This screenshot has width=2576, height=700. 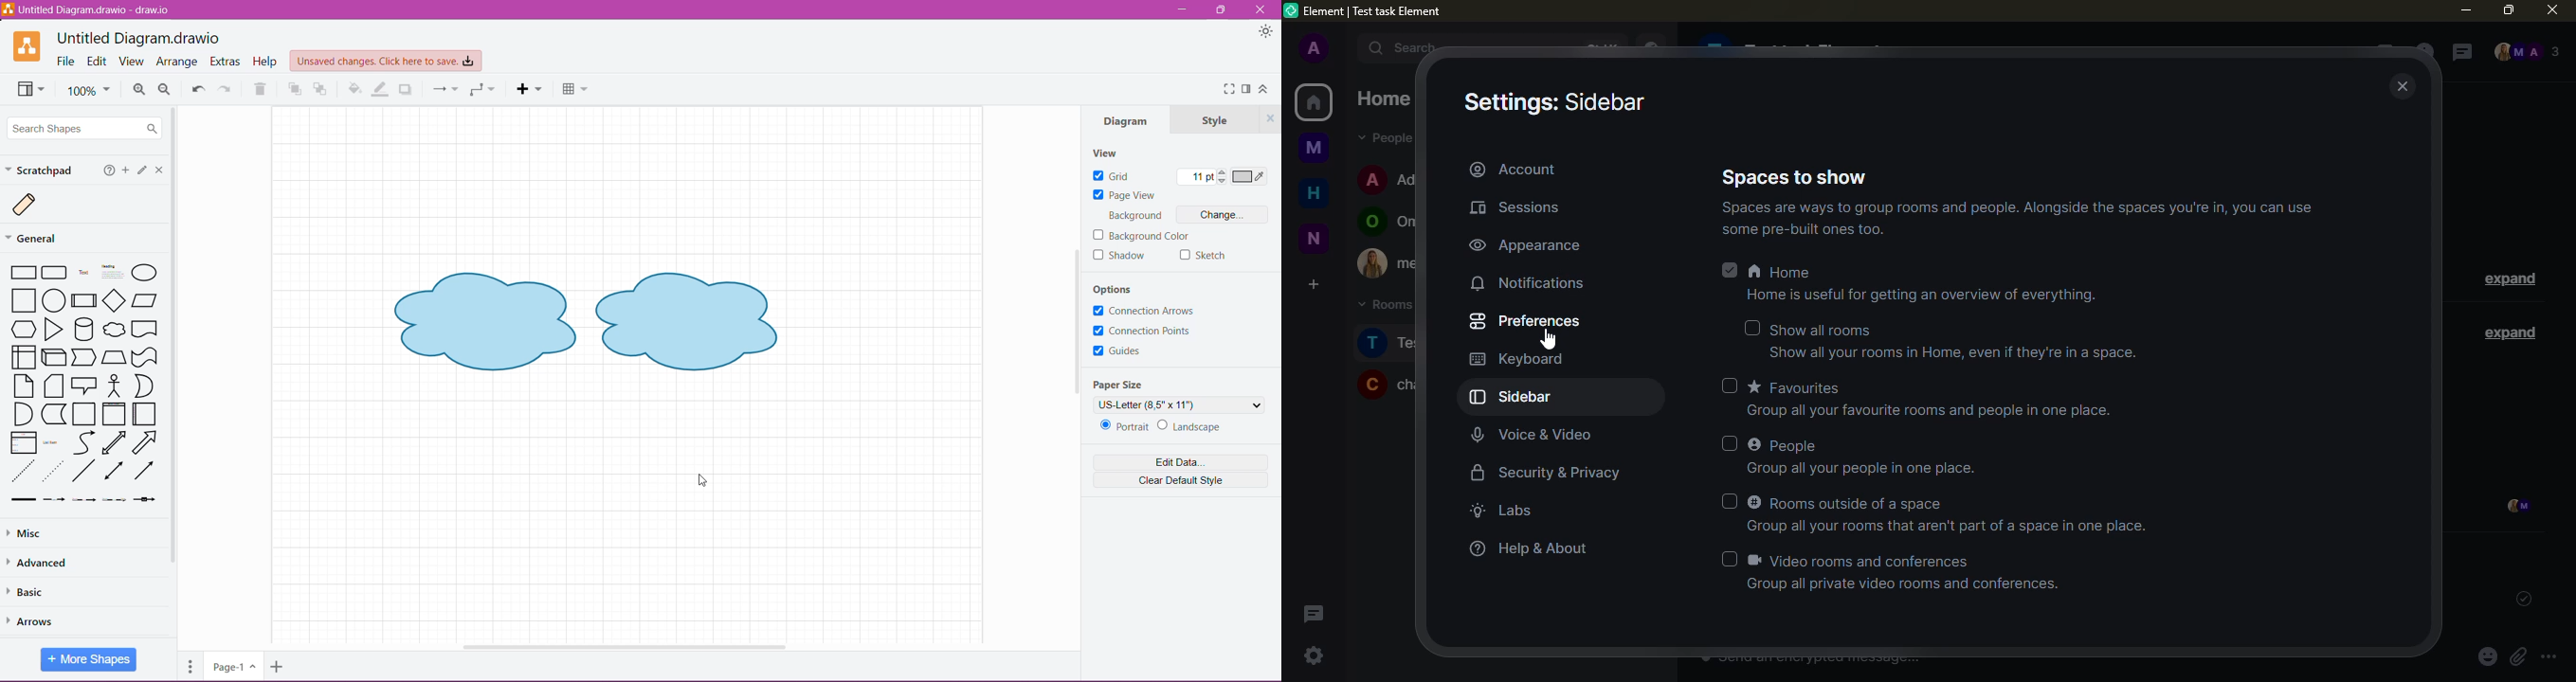 What do you see at coordinates (692, 324) in the screenshot?
I see `Duplicated Shape` at bounding box center [692, 324].